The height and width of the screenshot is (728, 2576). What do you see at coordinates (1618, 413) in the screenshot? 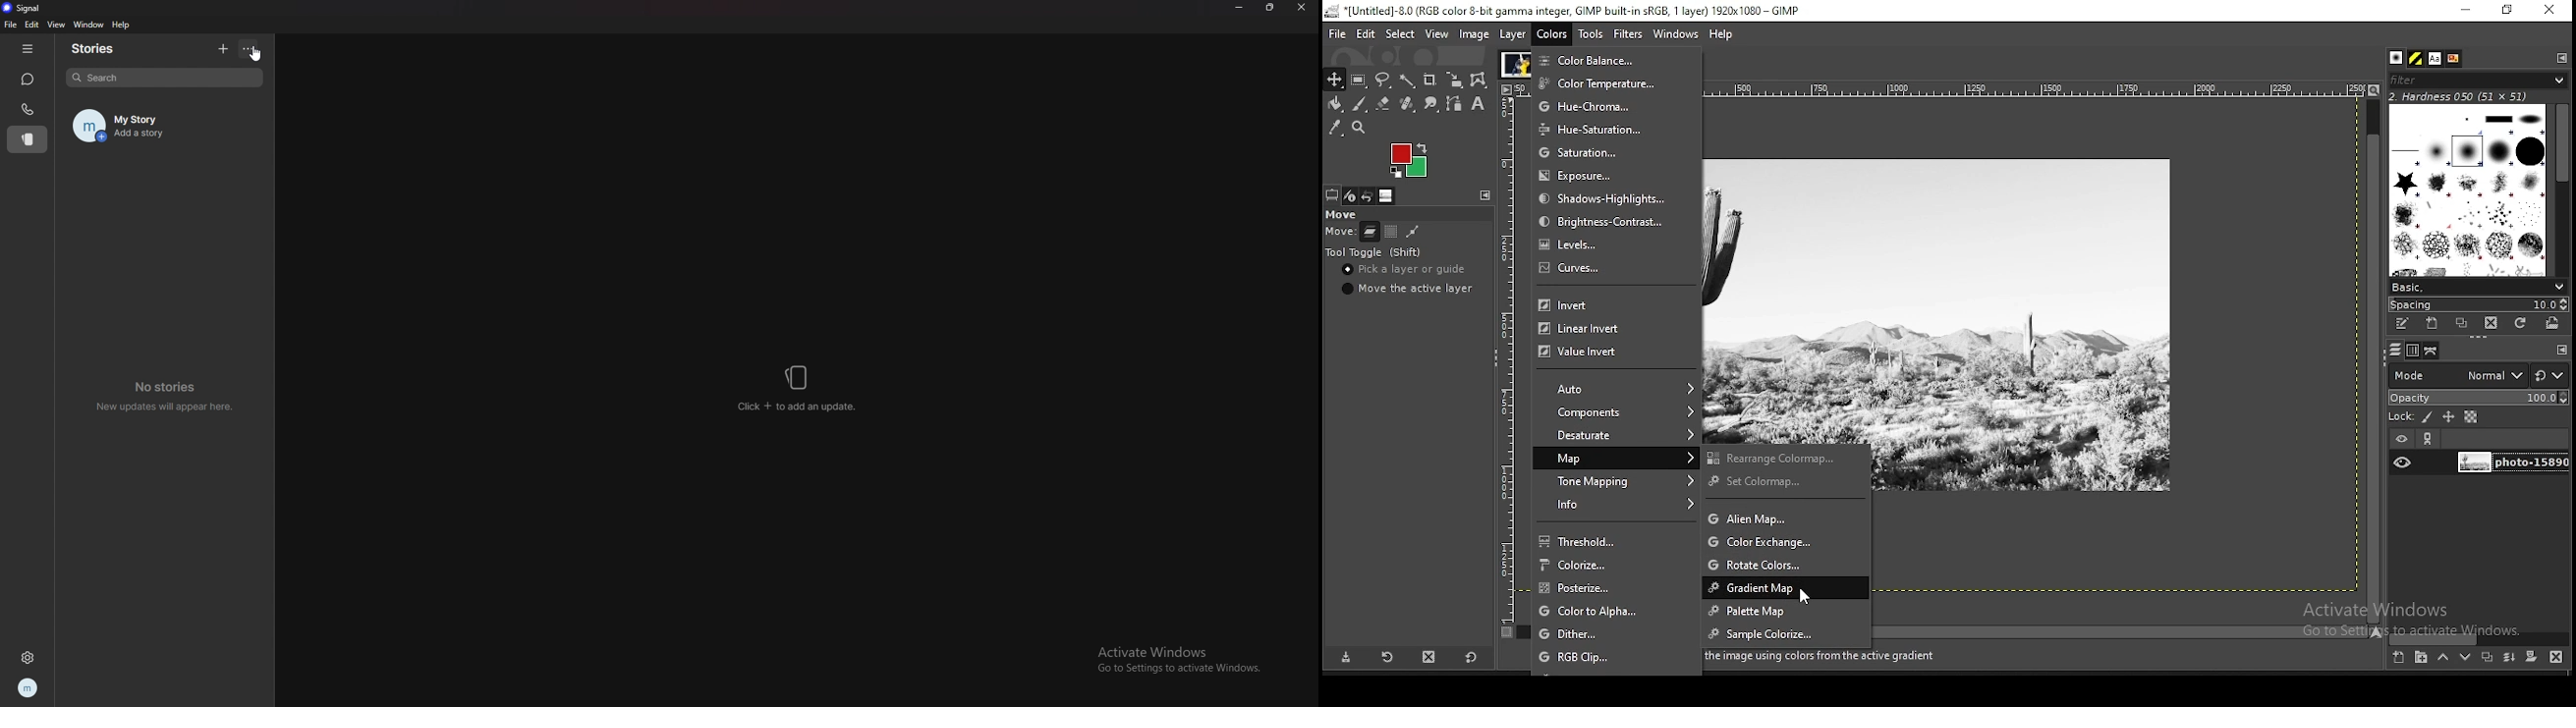
I see `components` at bounding box center [1618, 413].